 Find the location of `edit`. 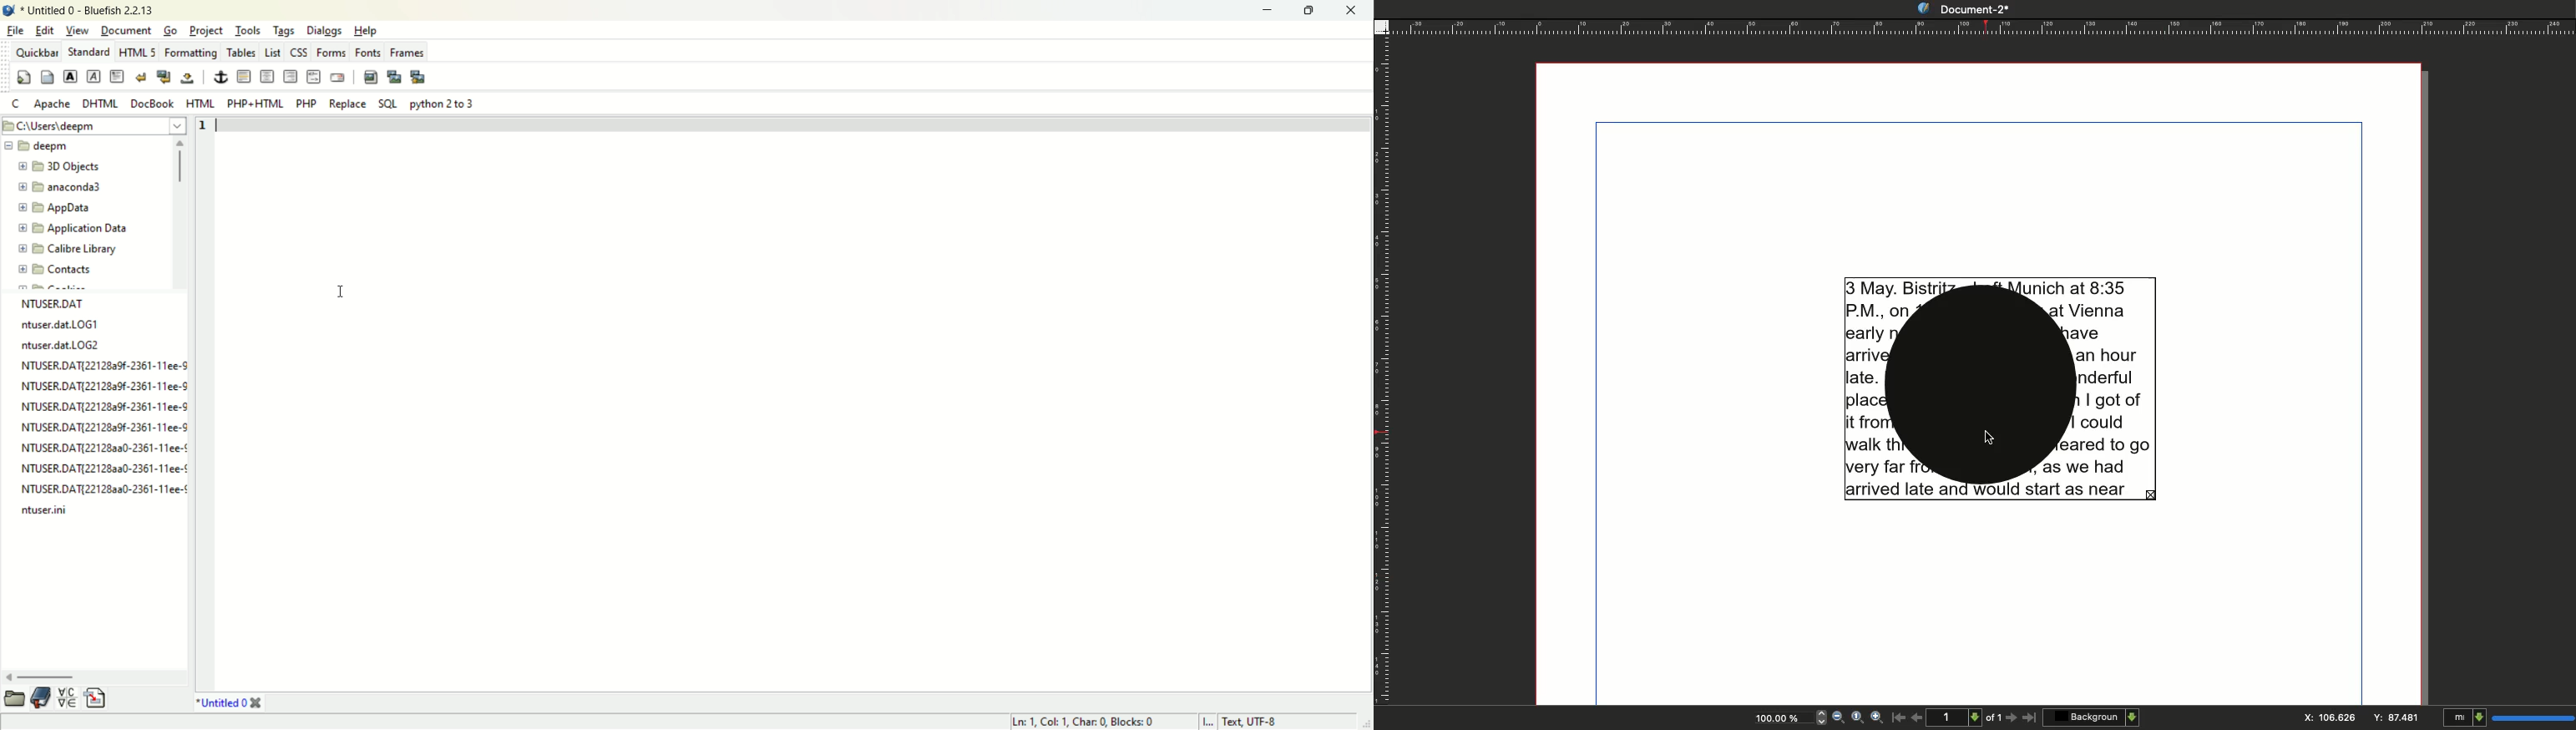

edit is located at coordinates (45, 29).